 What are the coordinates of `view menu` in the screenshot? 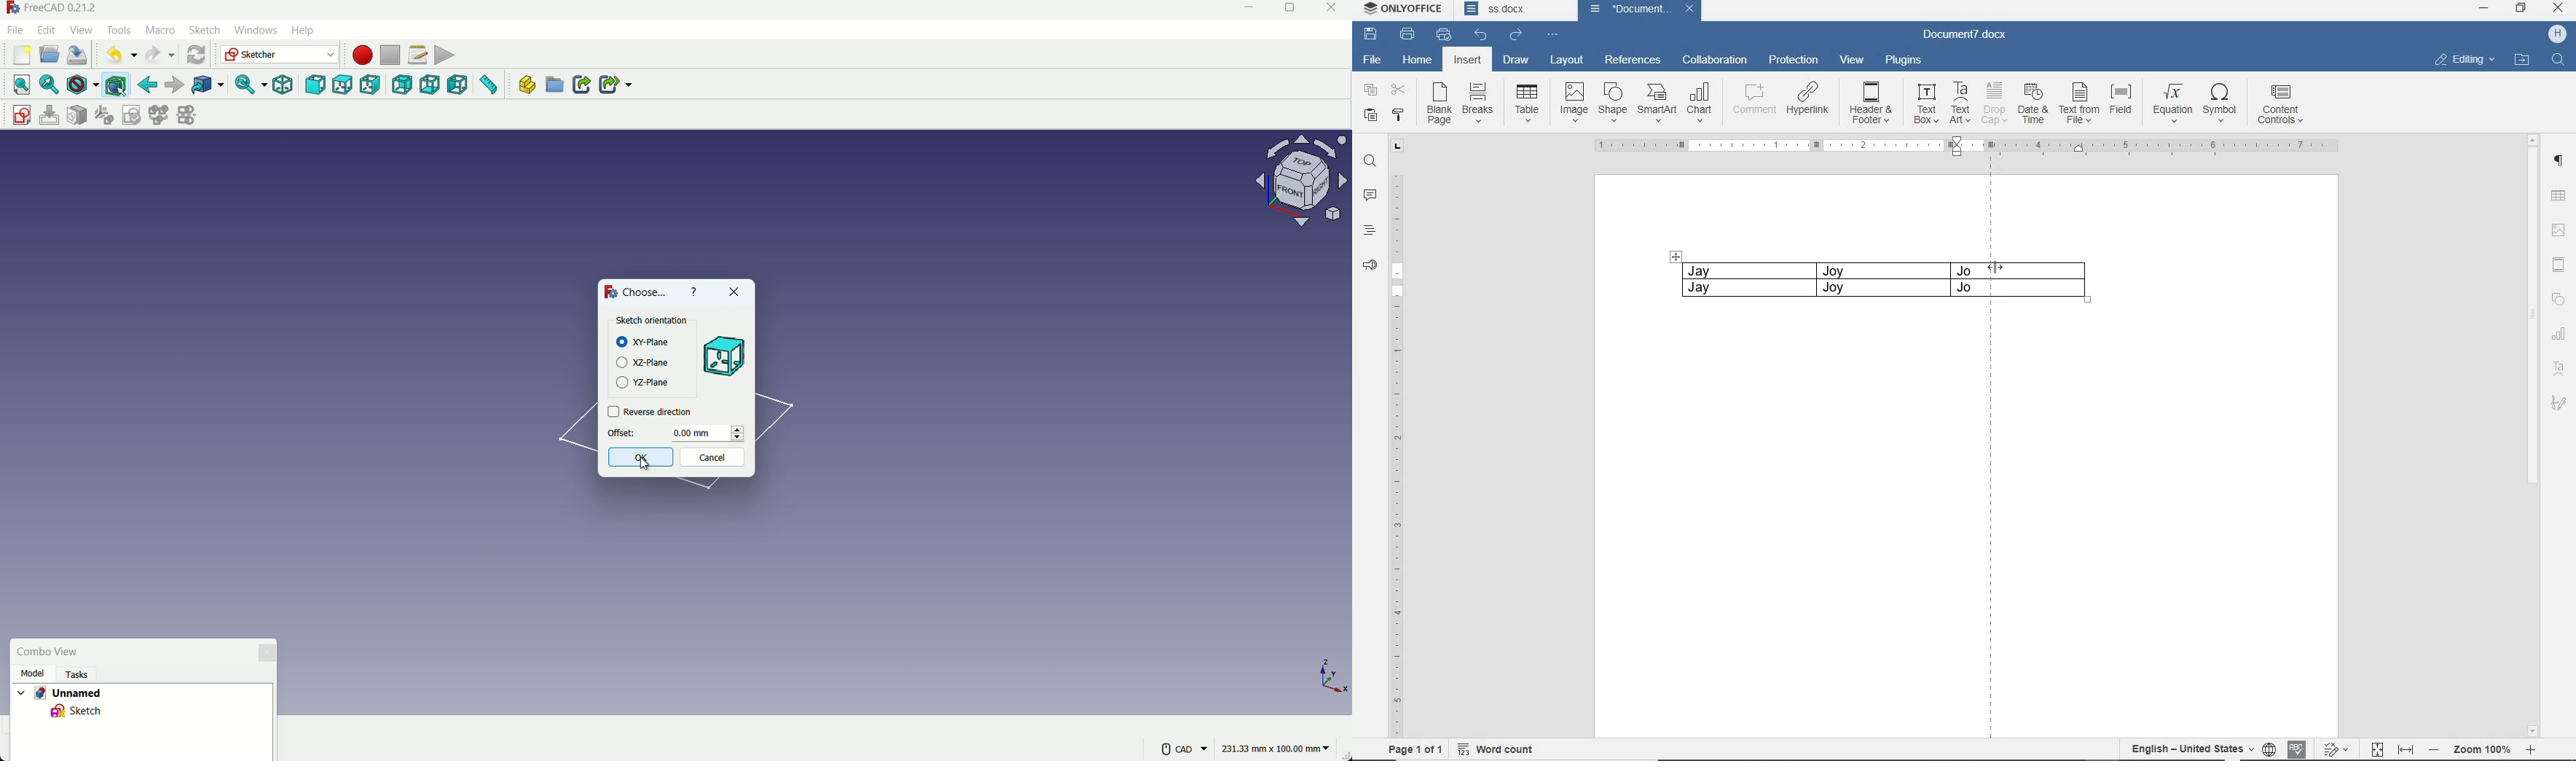 It's located at (83, 30).